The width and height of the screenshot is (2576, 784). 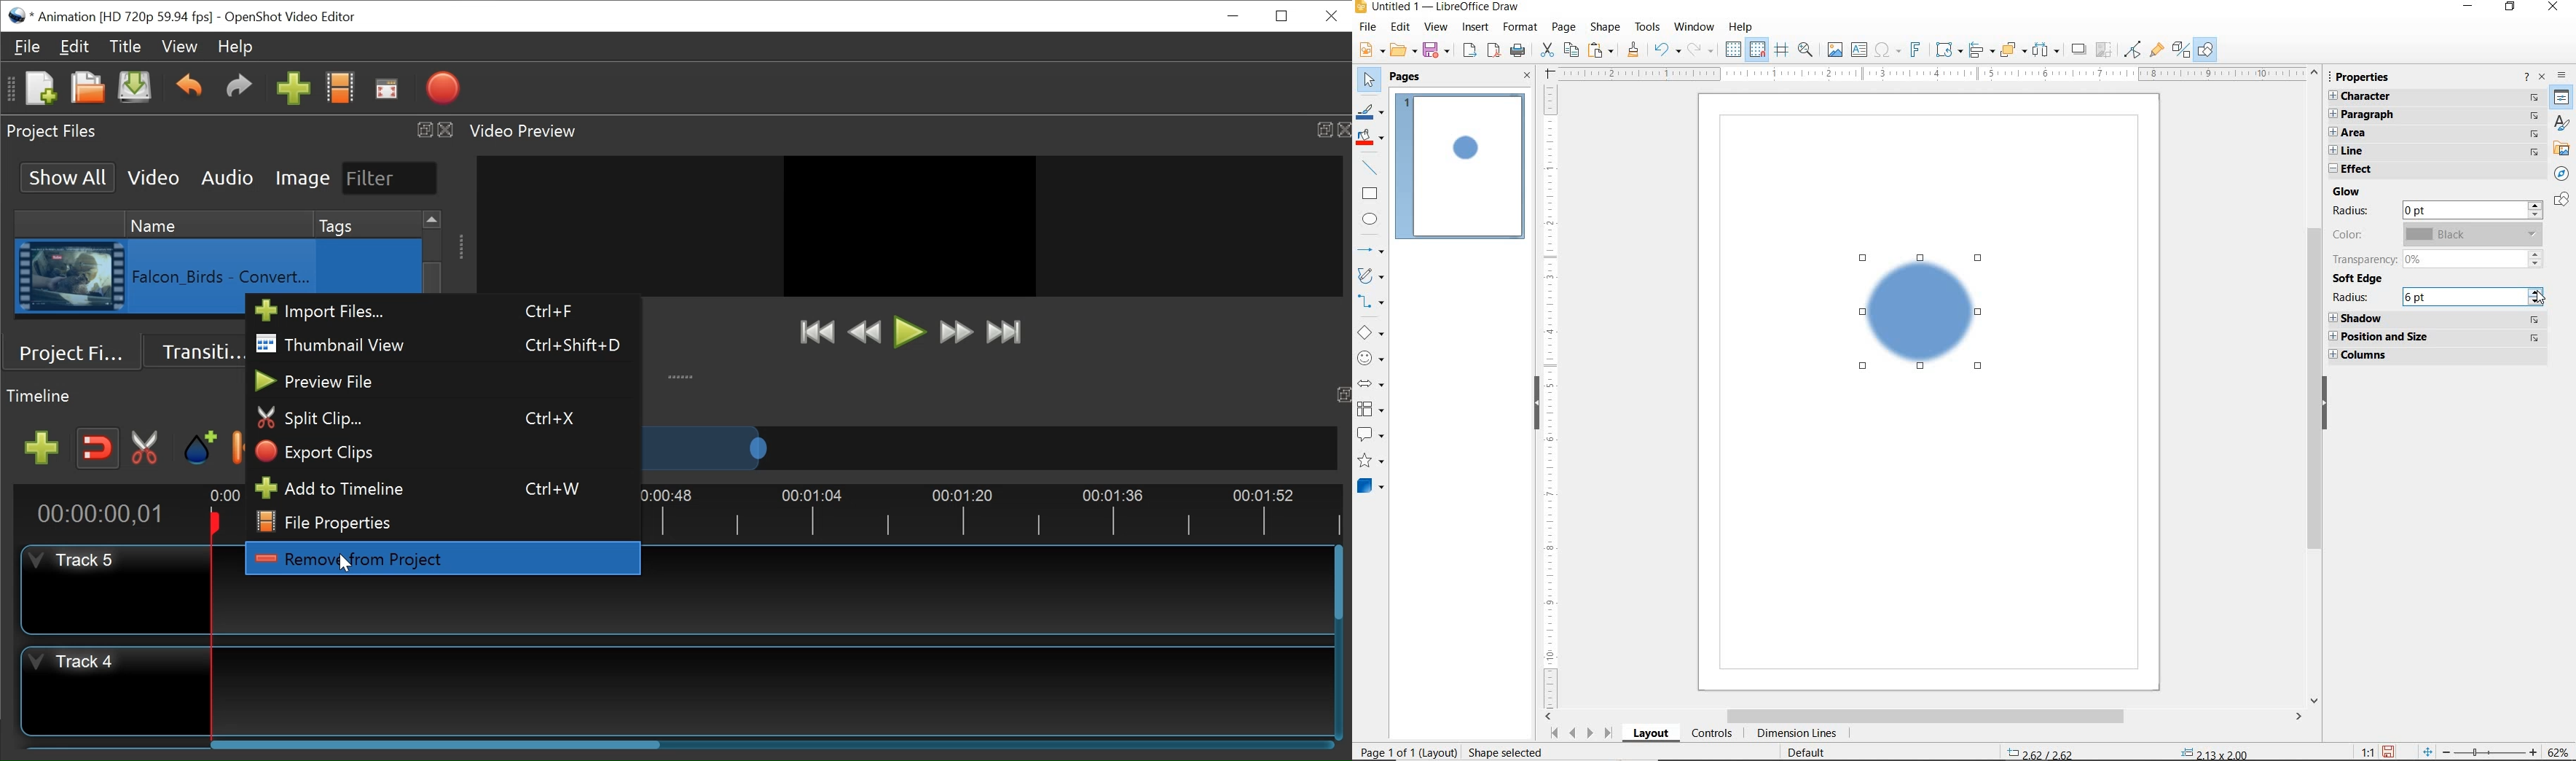 What do you see at coordinates (1437, 8) in the screenshot?
I see `Untitled 1 — LibreOffice Draw` at bounding box center [1437, 8].